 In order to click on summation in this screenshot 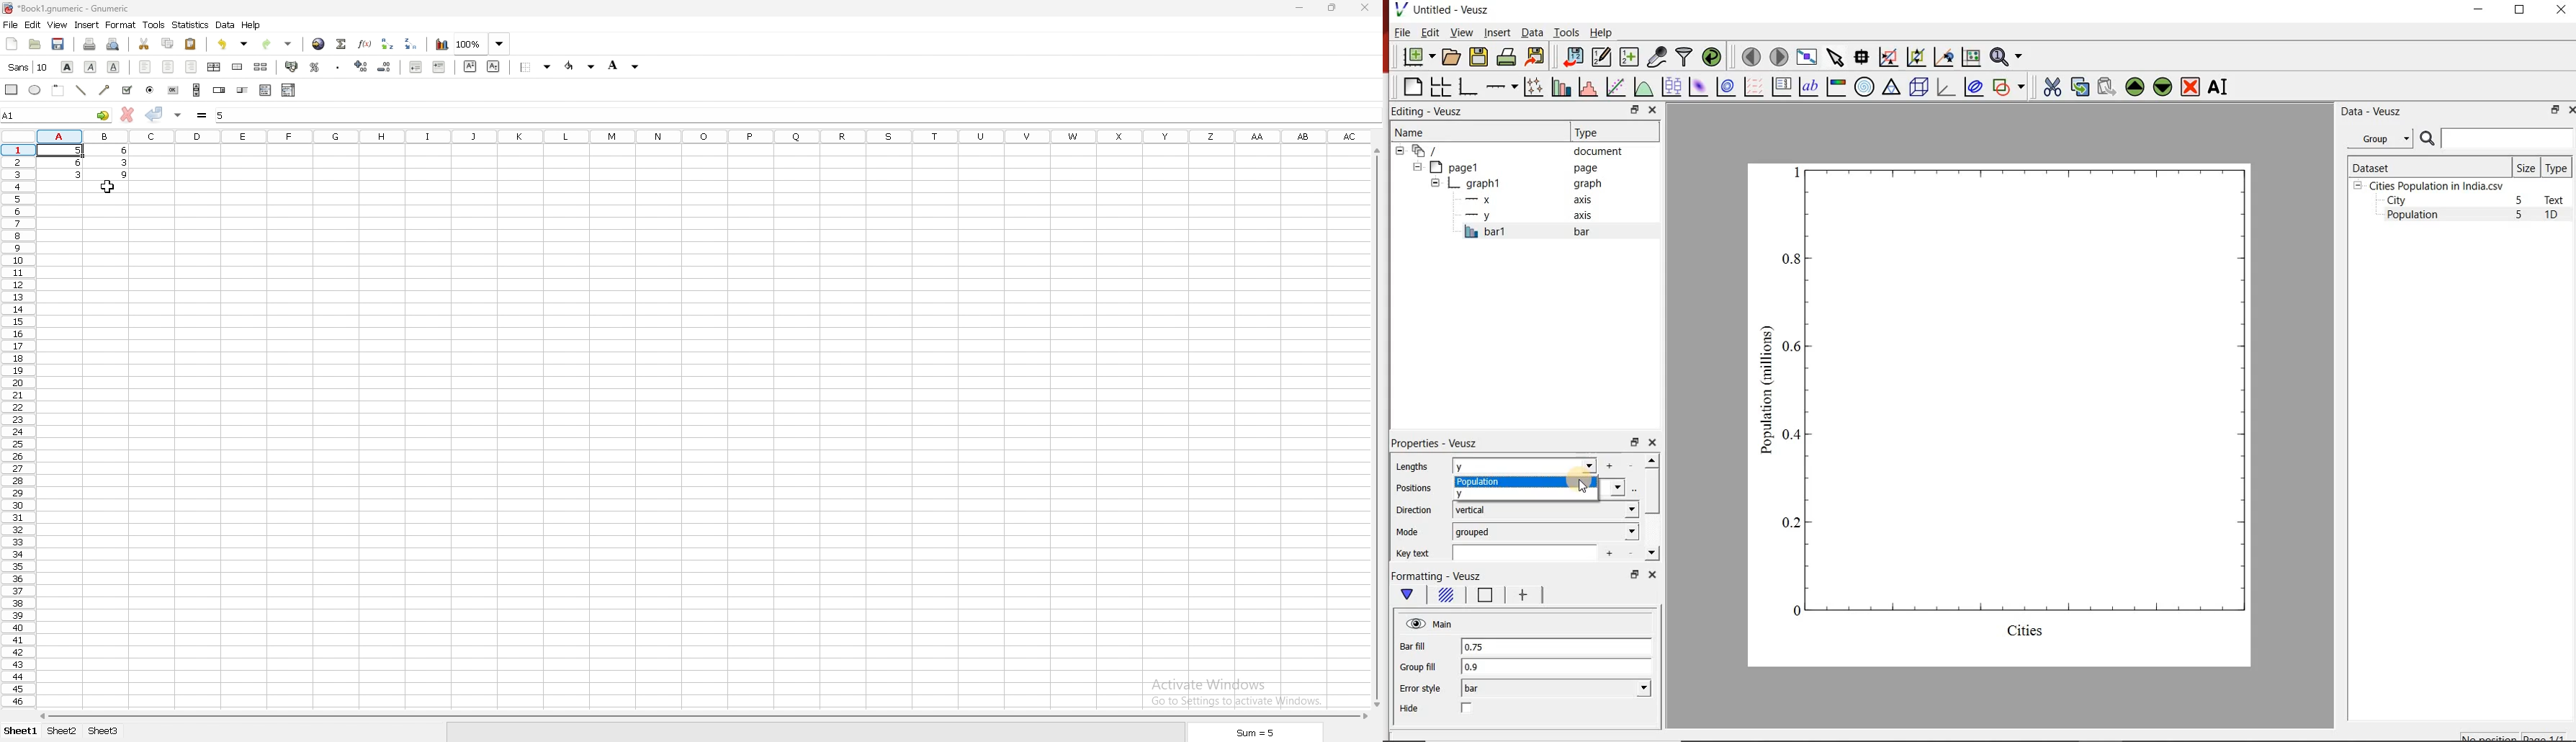, I will do `click(341, 44)`.